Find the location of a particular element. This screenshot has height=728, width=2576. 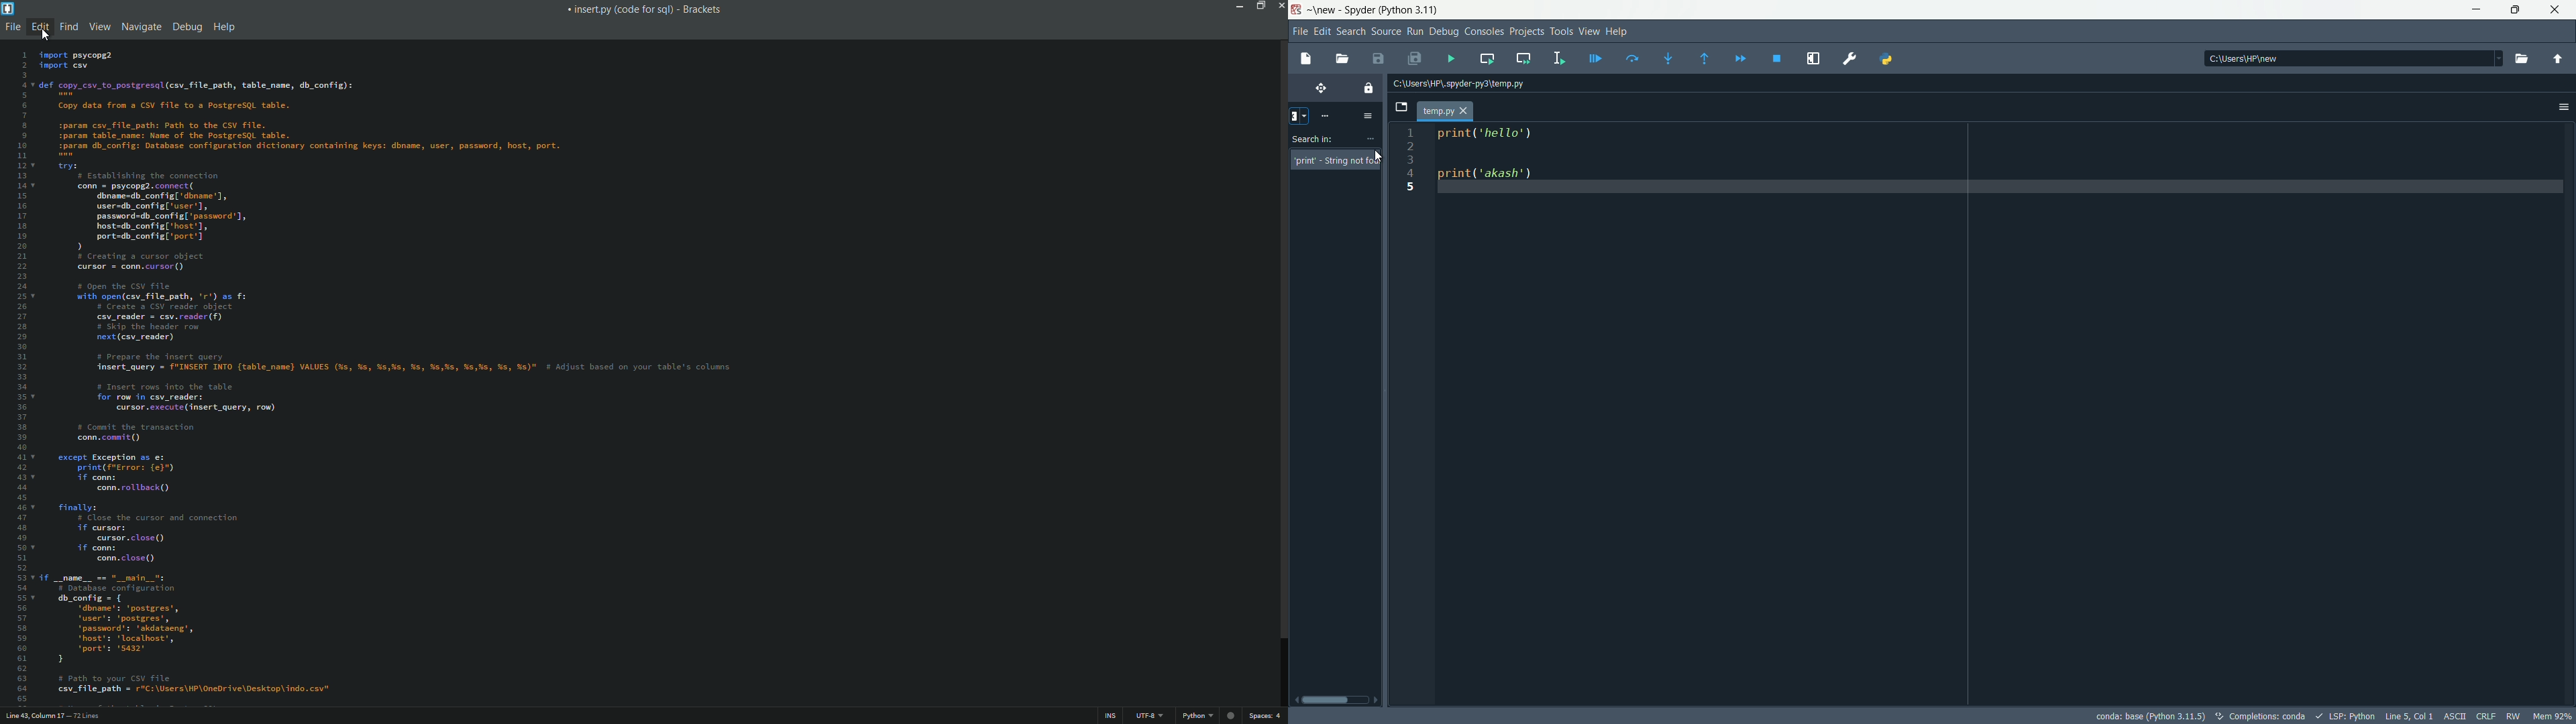

navigate menu is located at coordinates (139, 27).